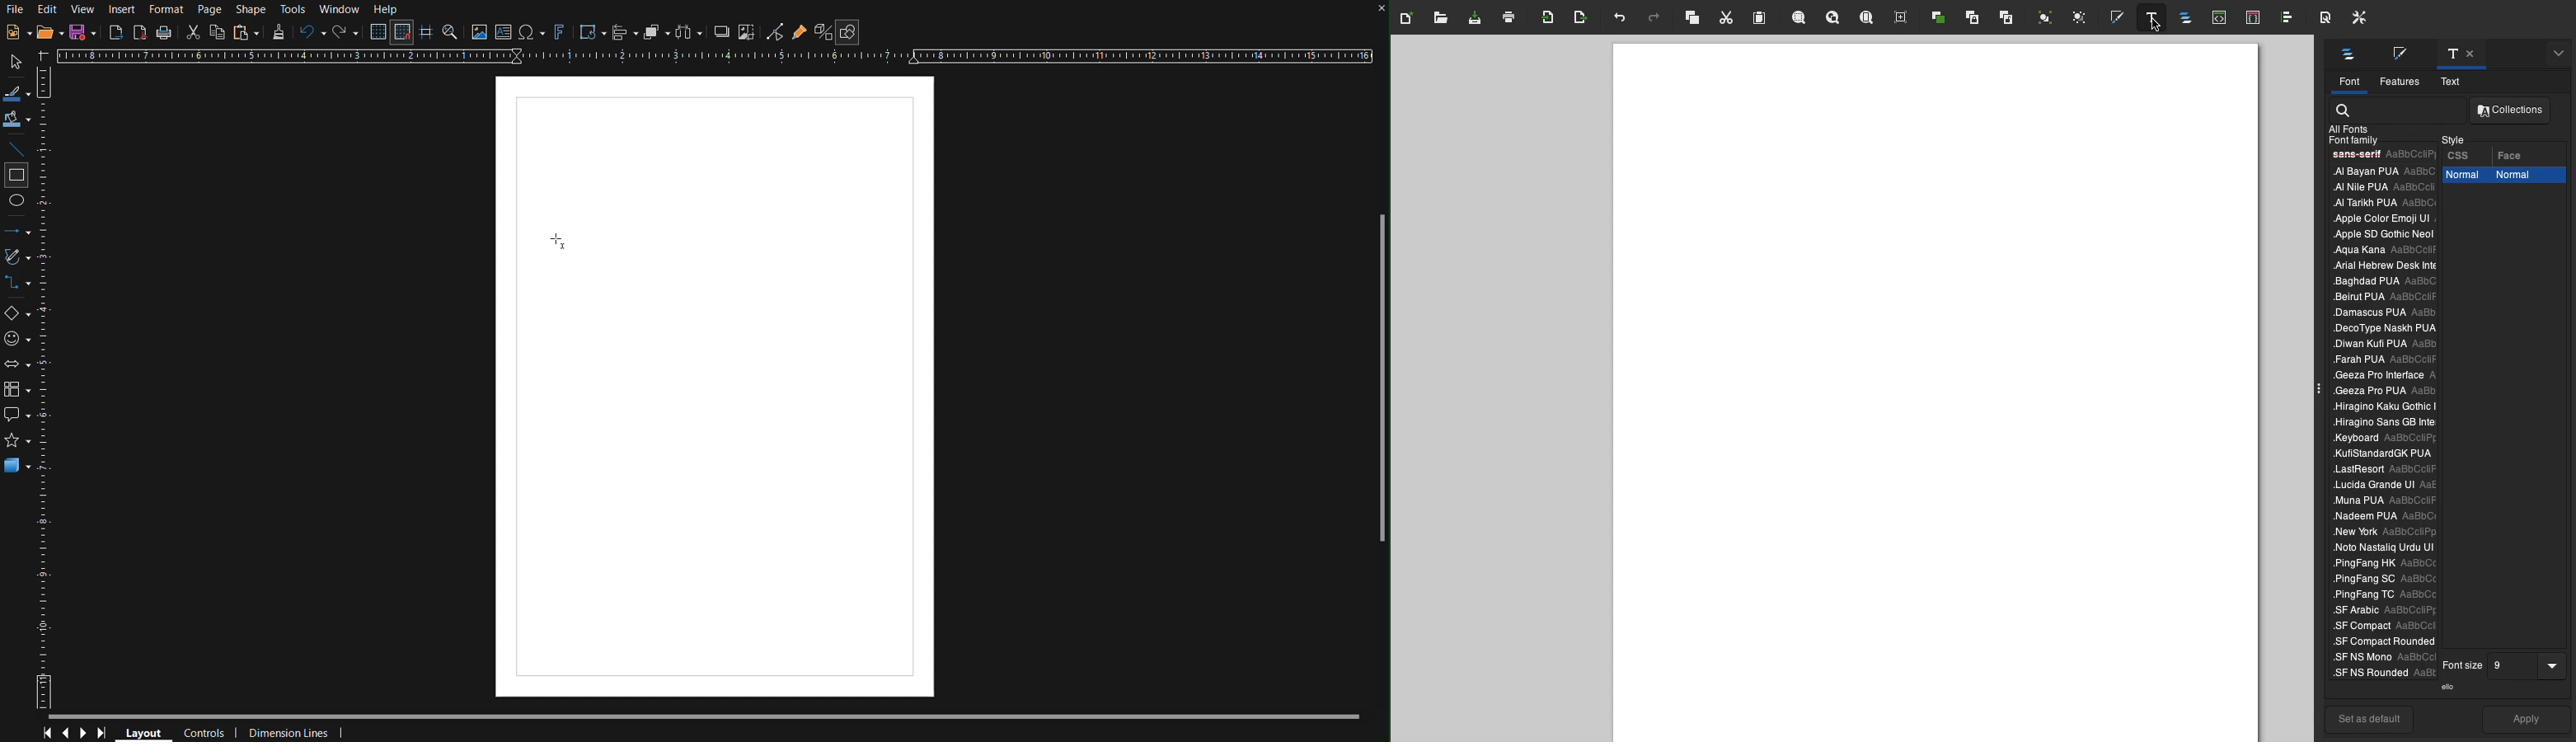 This screenshot has height=756, width=2576. Describe the element at coordinates (557, 240) in the screenshot. I see `Cursor` at that location.